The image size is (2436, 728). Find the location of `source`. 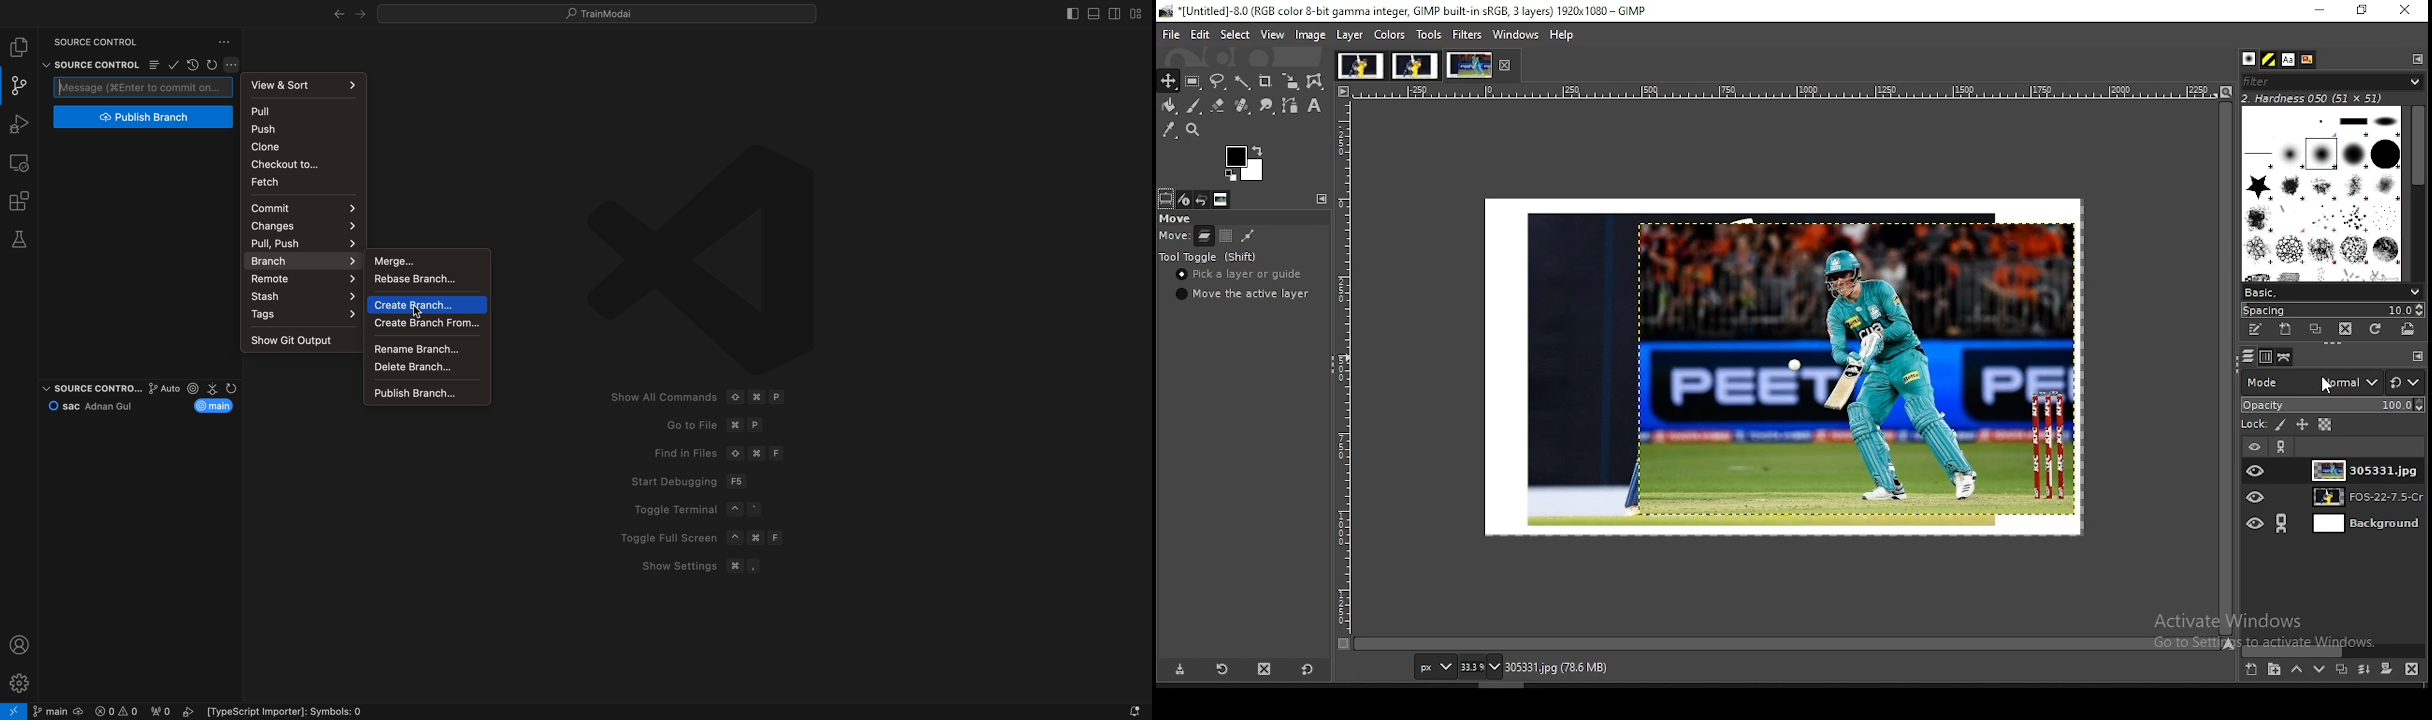

source is located at coordinates (89, 39).